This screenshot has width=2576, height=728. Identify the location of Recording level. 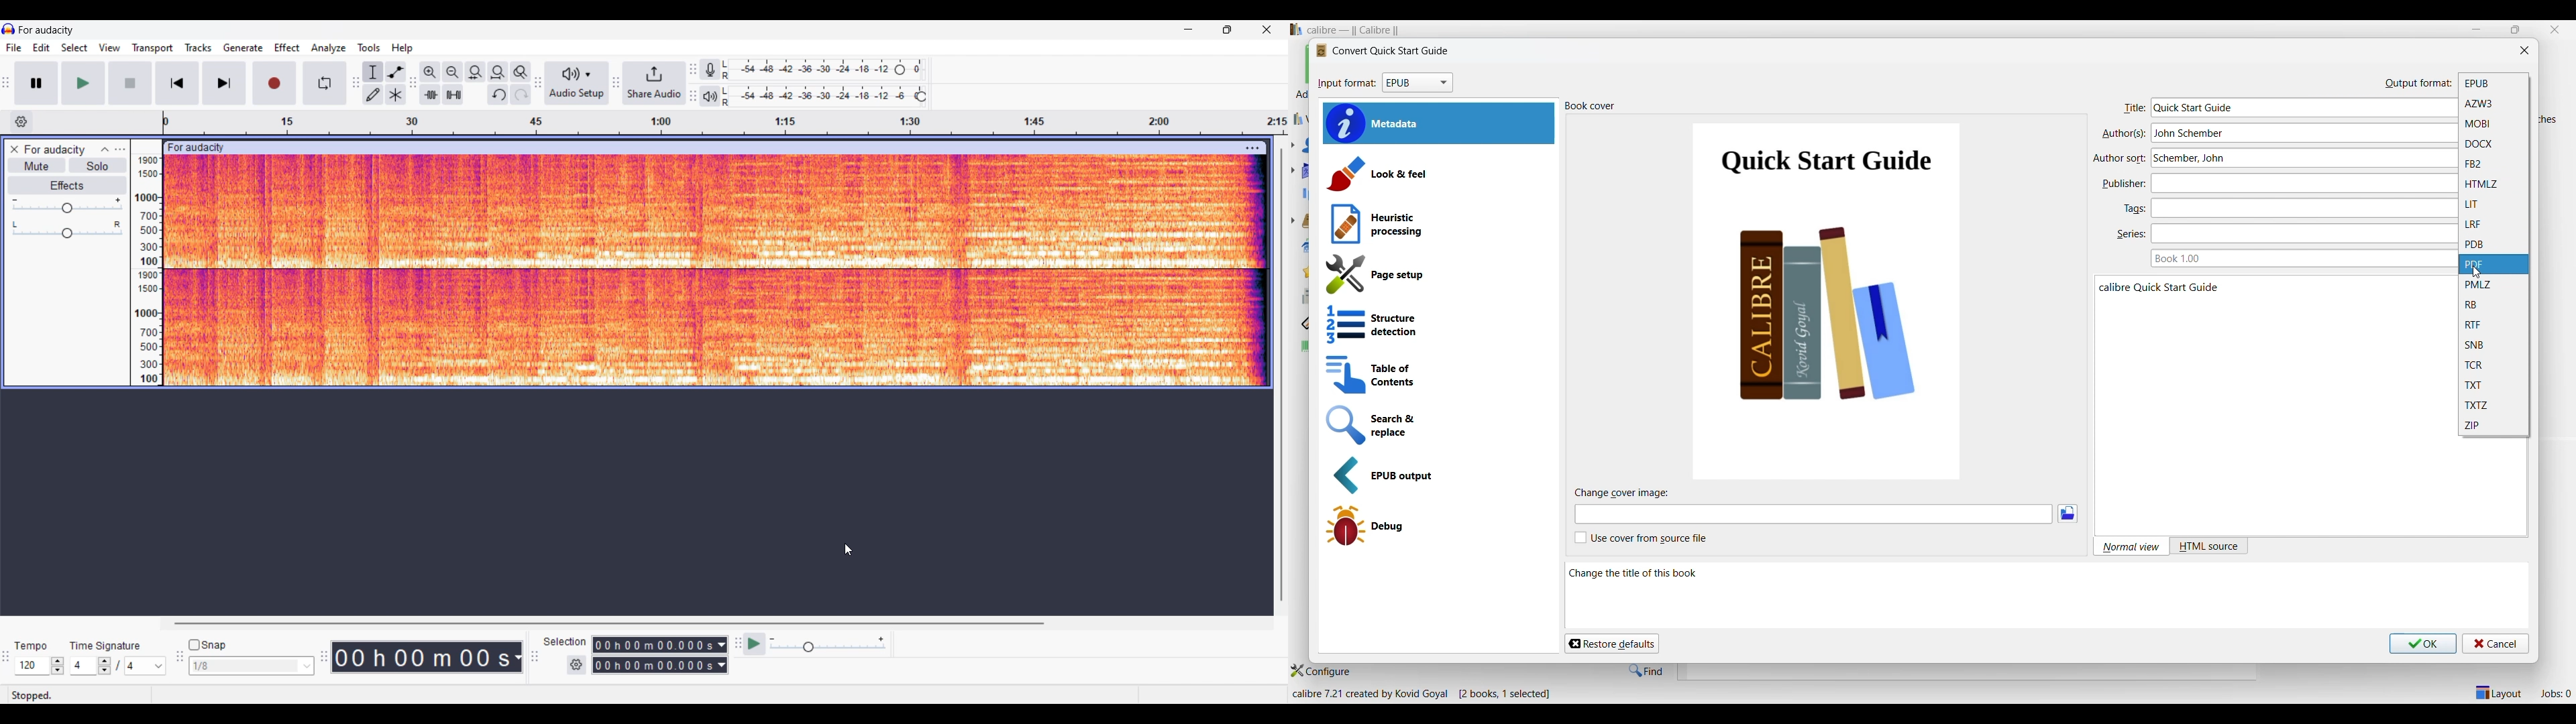
(822, 70).